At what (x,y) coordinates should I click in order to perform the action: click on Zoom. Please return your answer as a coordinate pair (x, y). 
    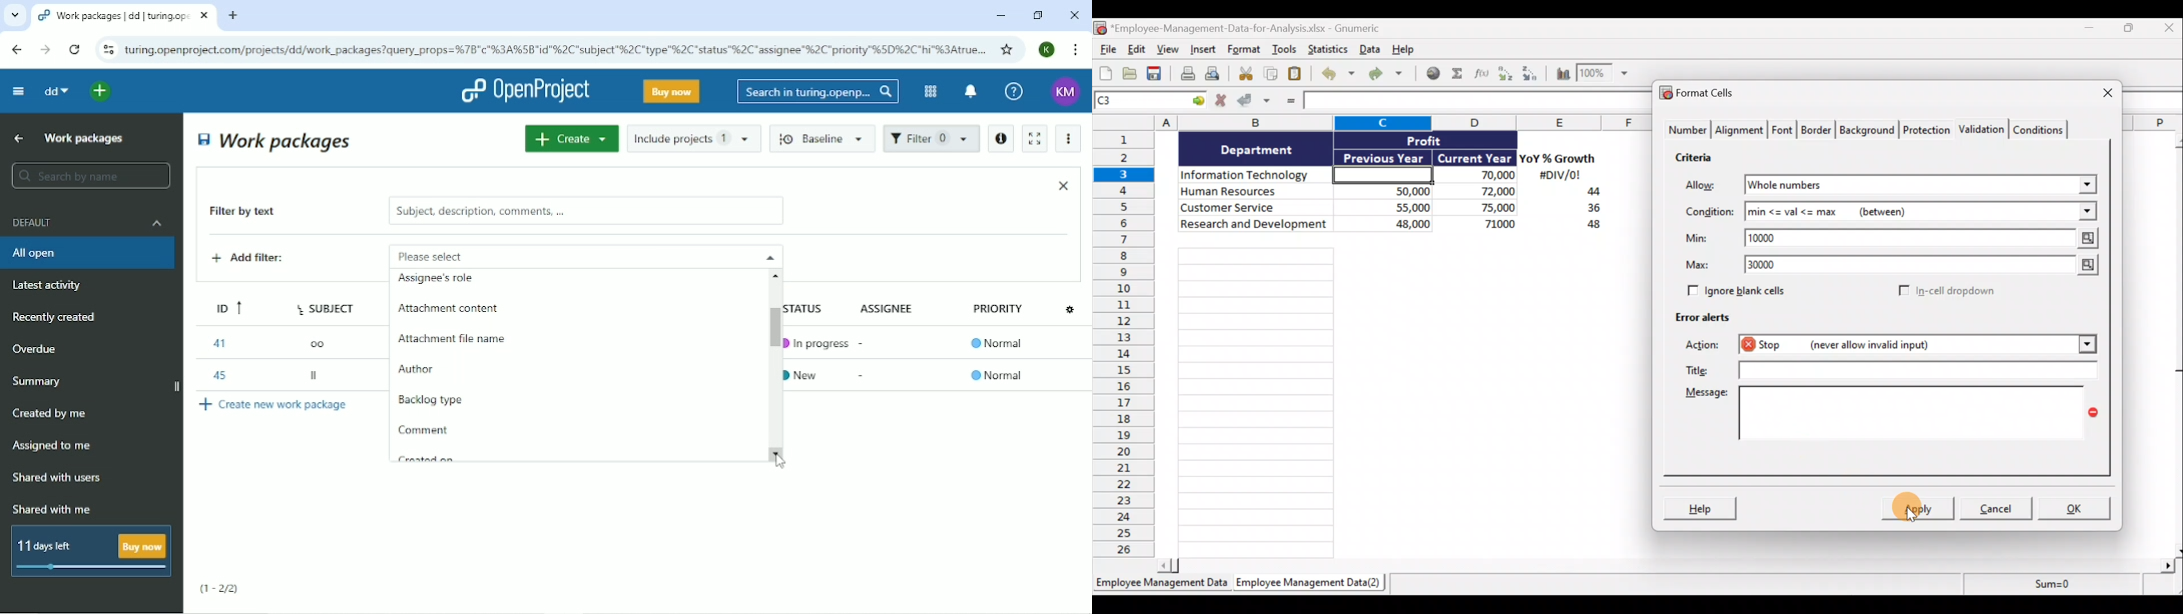
    Looking at the image, I should click on (1605, 76).